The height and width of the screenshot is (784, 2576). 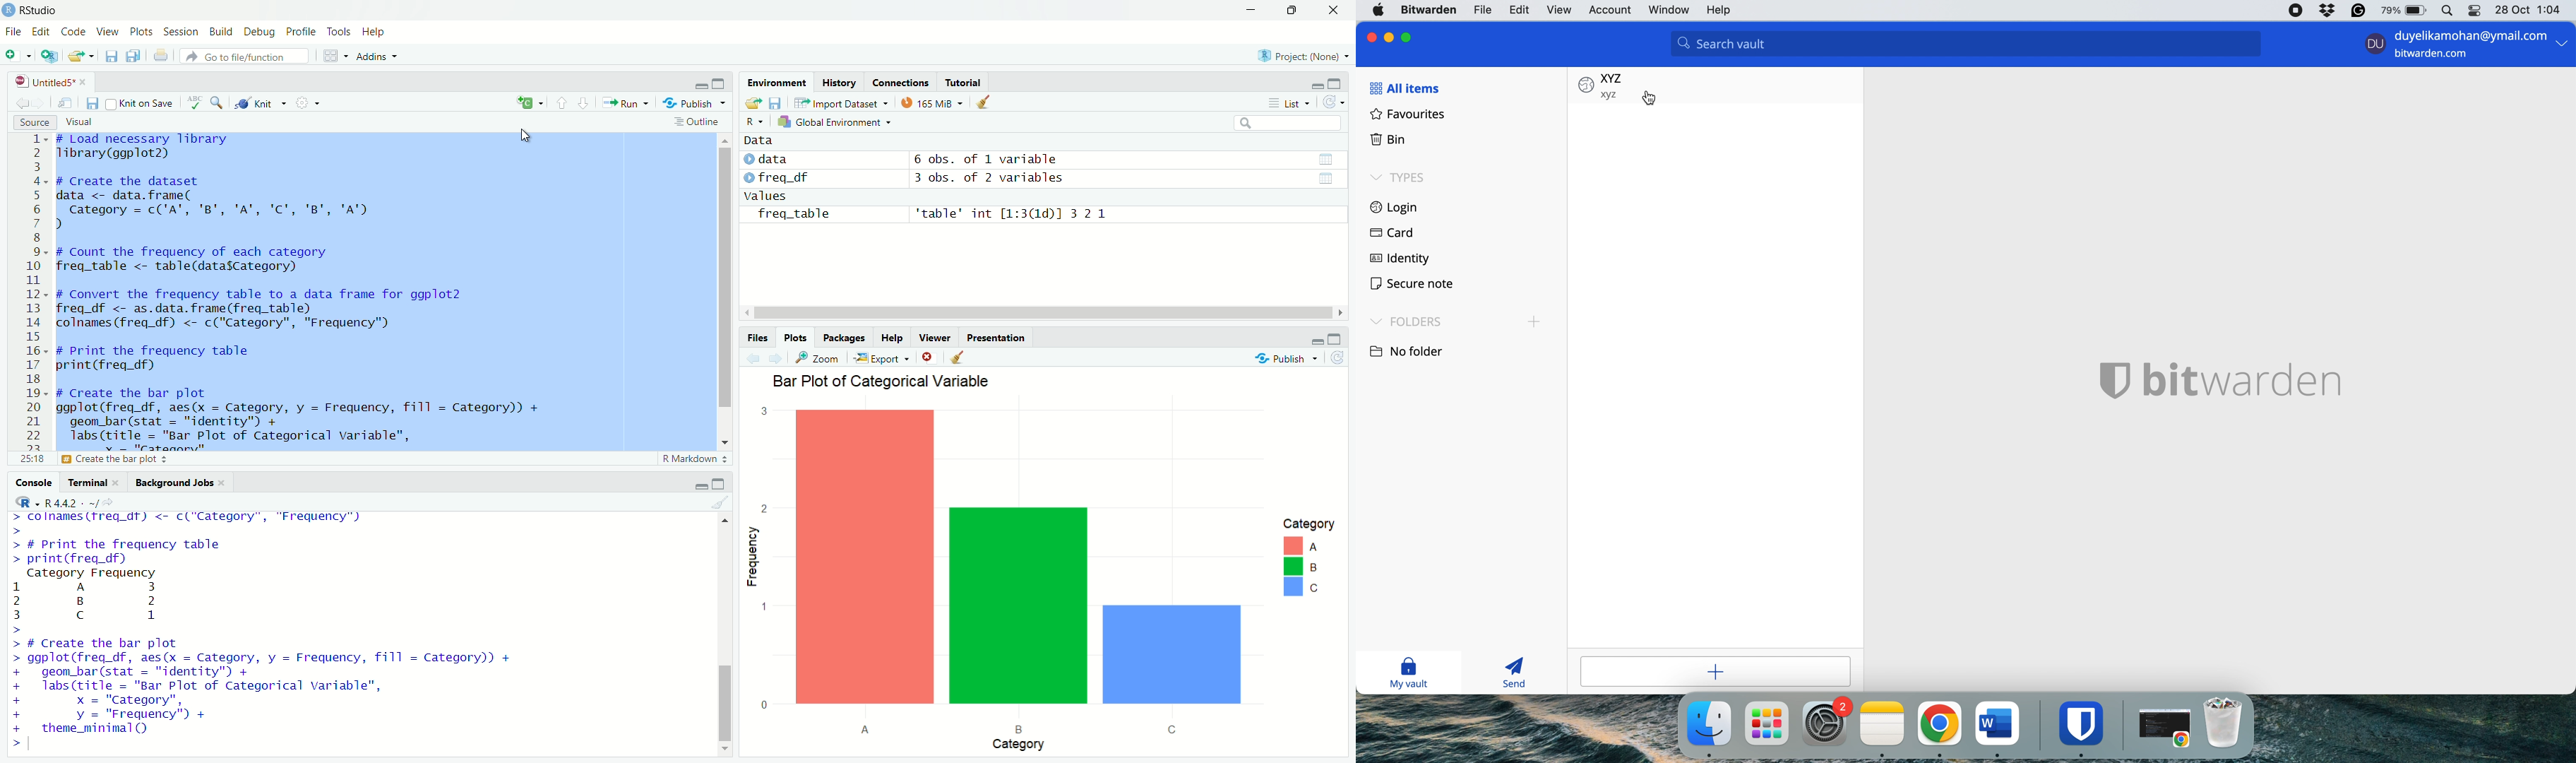 I want to click on ey Categor
3
3 A
g |
£ CE
0
Category, so click(x=1049, y=578).